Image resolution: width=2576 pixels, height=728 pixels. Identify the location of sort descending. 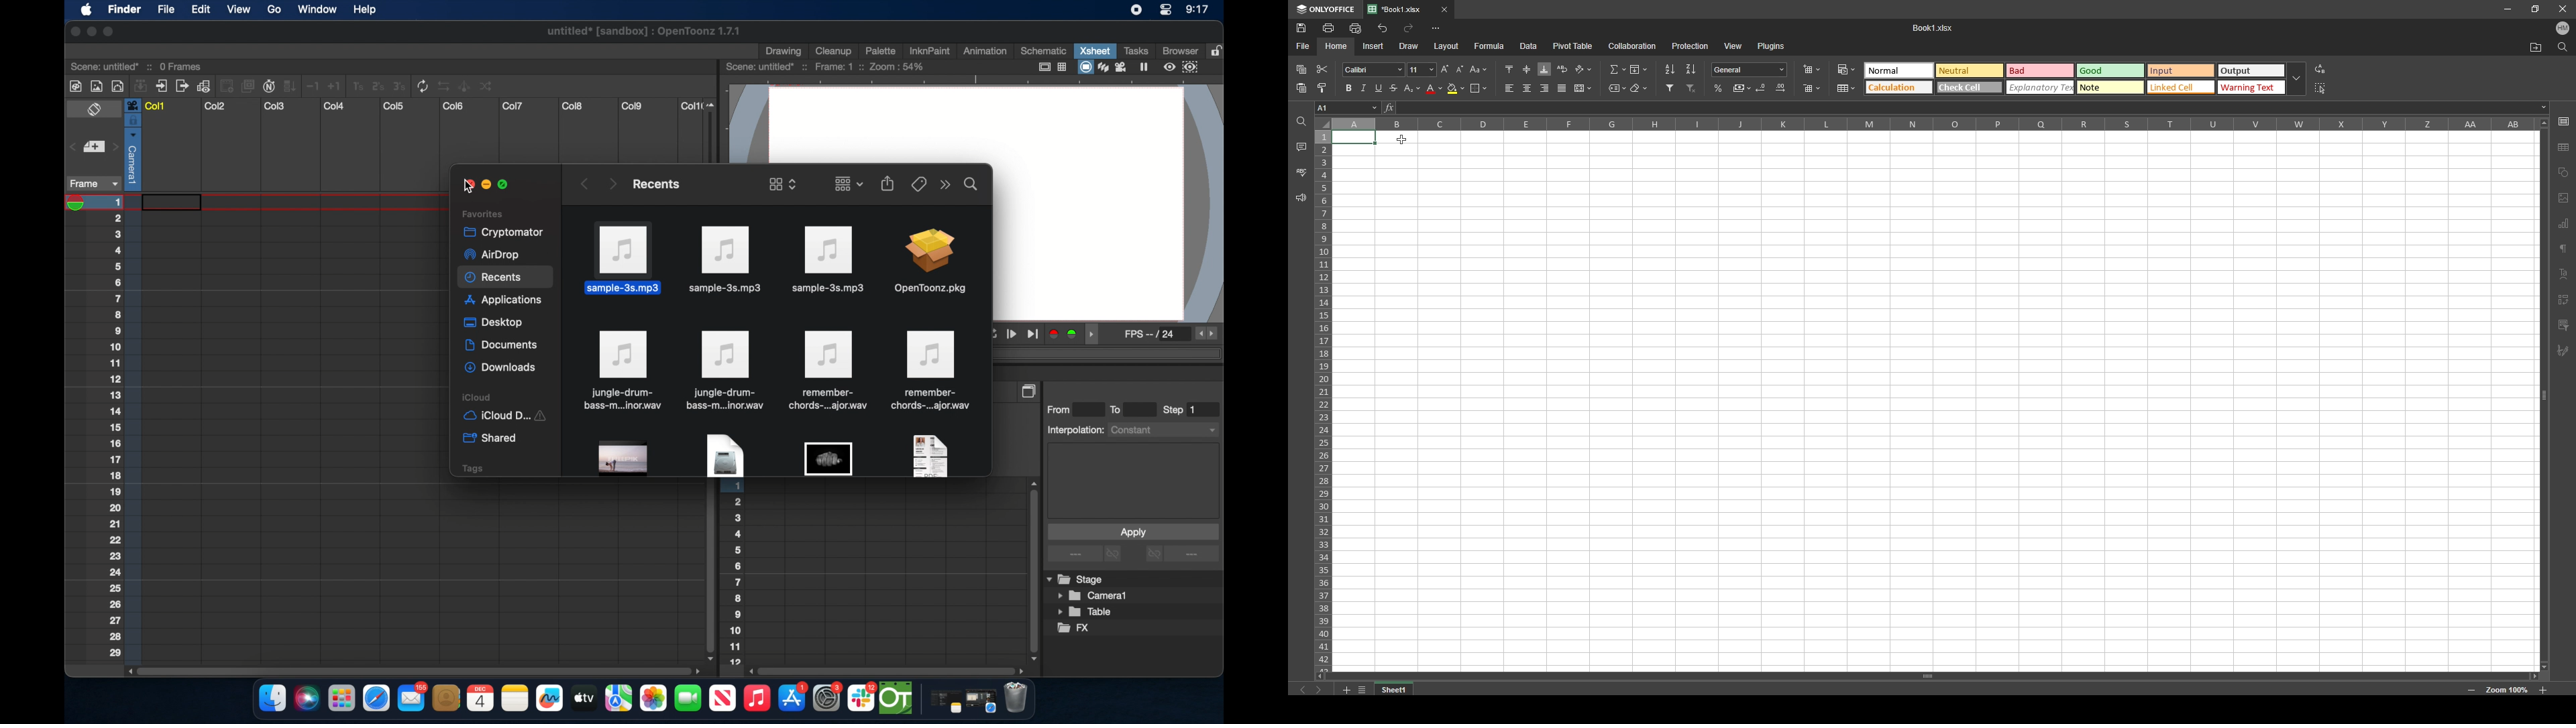
(1690, 69).